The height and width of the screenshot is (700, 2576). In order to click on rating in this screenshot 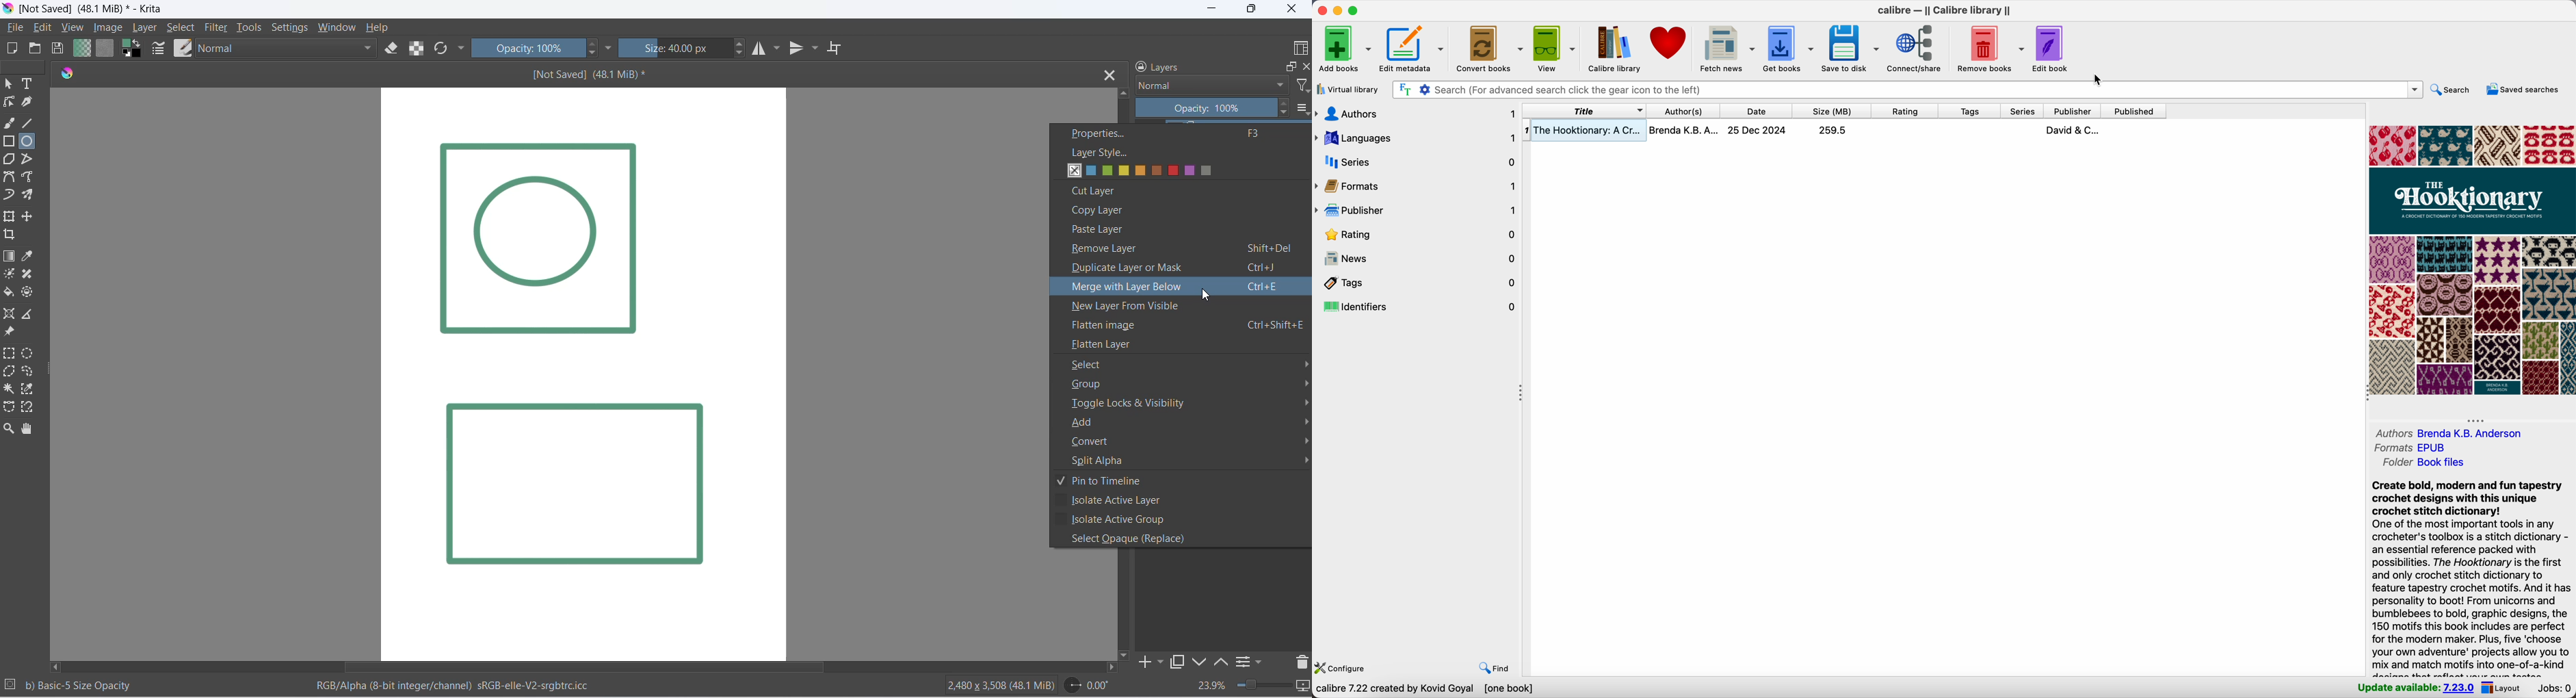, I will do `click(1905, 111)`.